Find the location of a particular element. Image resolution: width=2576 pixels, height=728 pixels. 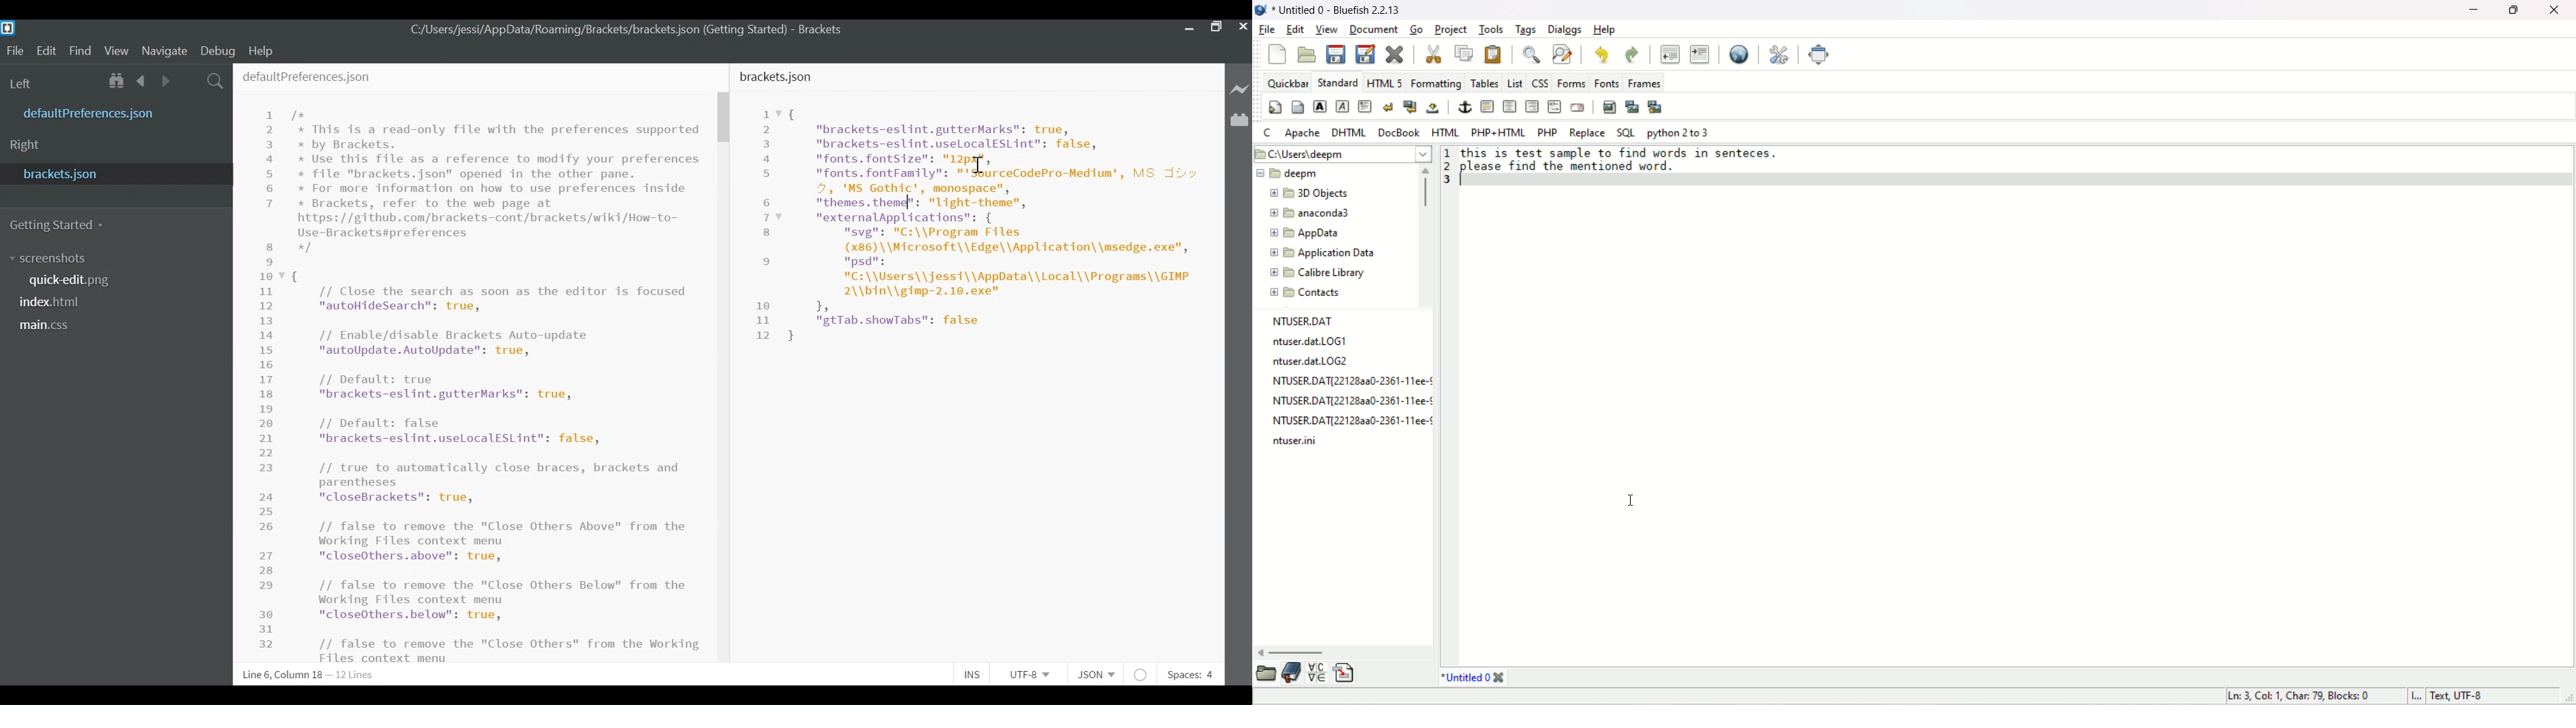

insert image is located at coordinates (1609, 106).